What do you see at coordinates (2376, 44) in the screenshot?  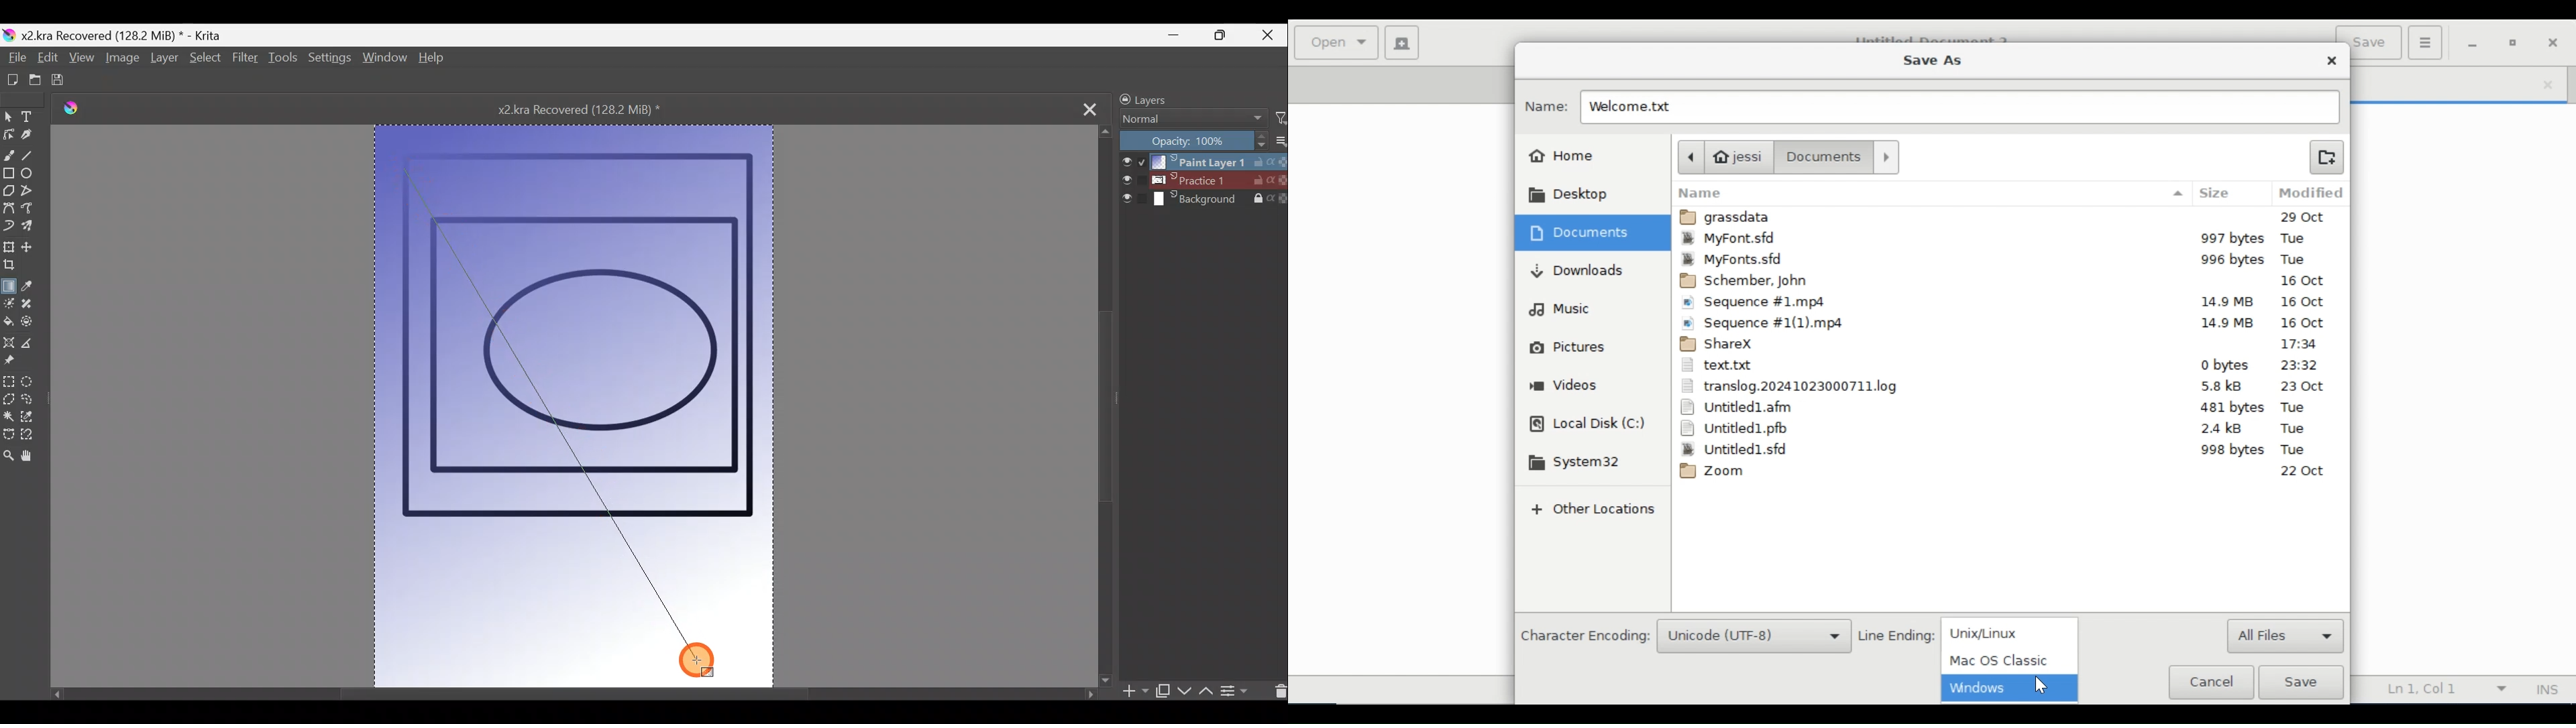 I see `save` at bounding box center [2376, 44].